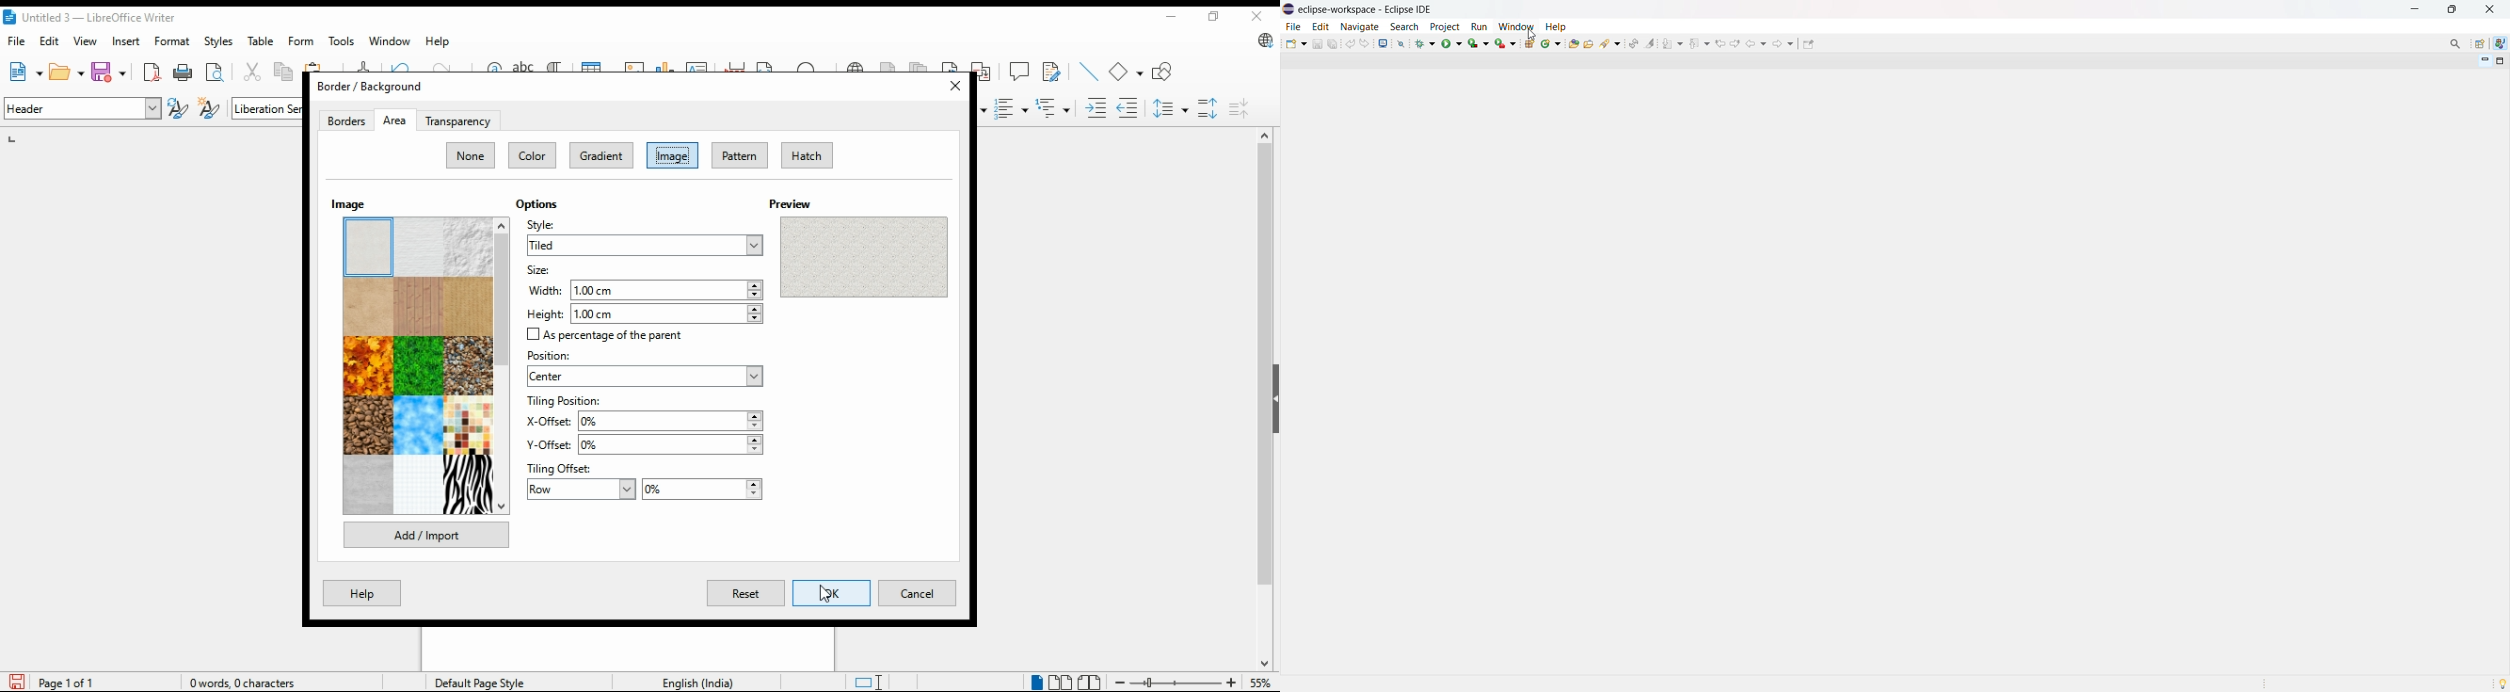  I want to click on icon and filename, so click(91, 19).